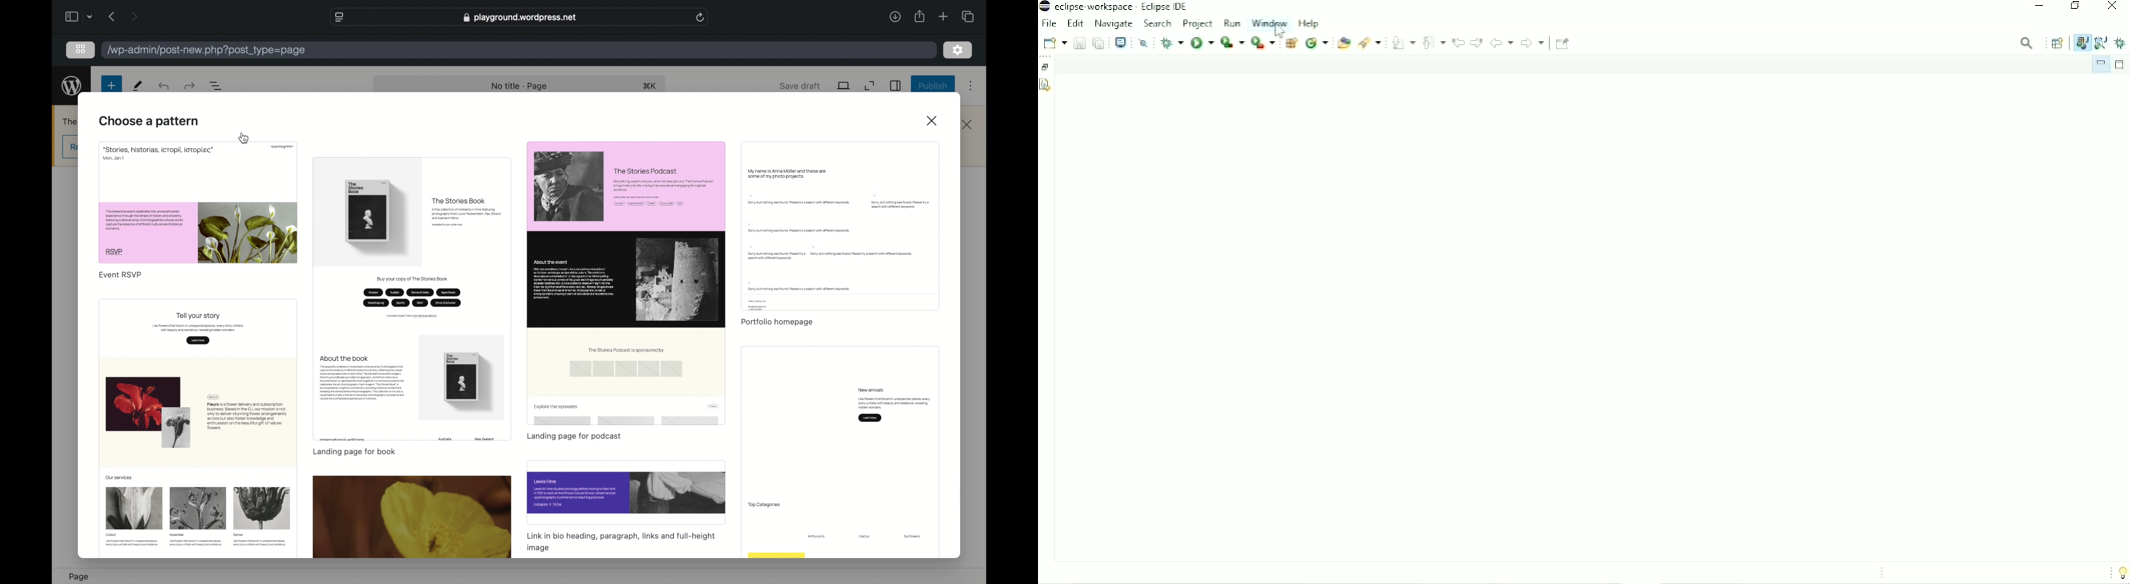 This screenshot has height=588, width=2156. I want to click on save draft, so click(801, 85).